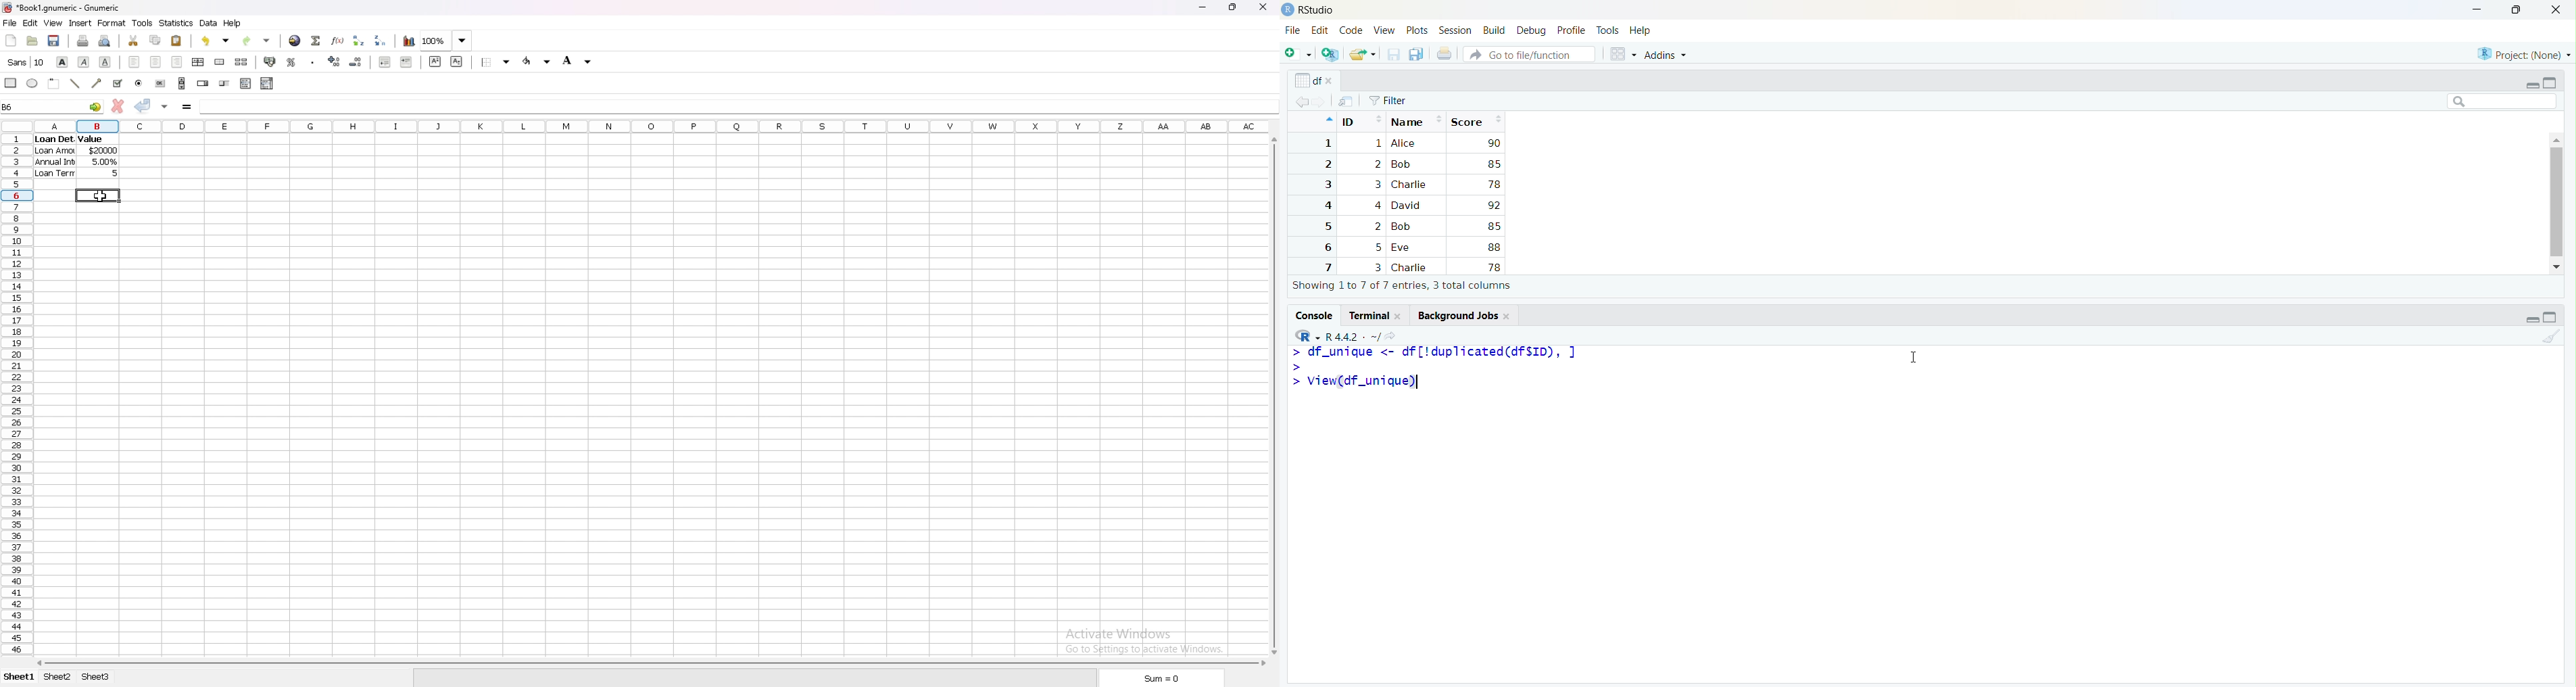 Image resolution: width=2576 pixels, height=700 pixels. What do you see at coordinates (62, 61) in the screenshot?
I see `bold` at bounding box center [62, 61].